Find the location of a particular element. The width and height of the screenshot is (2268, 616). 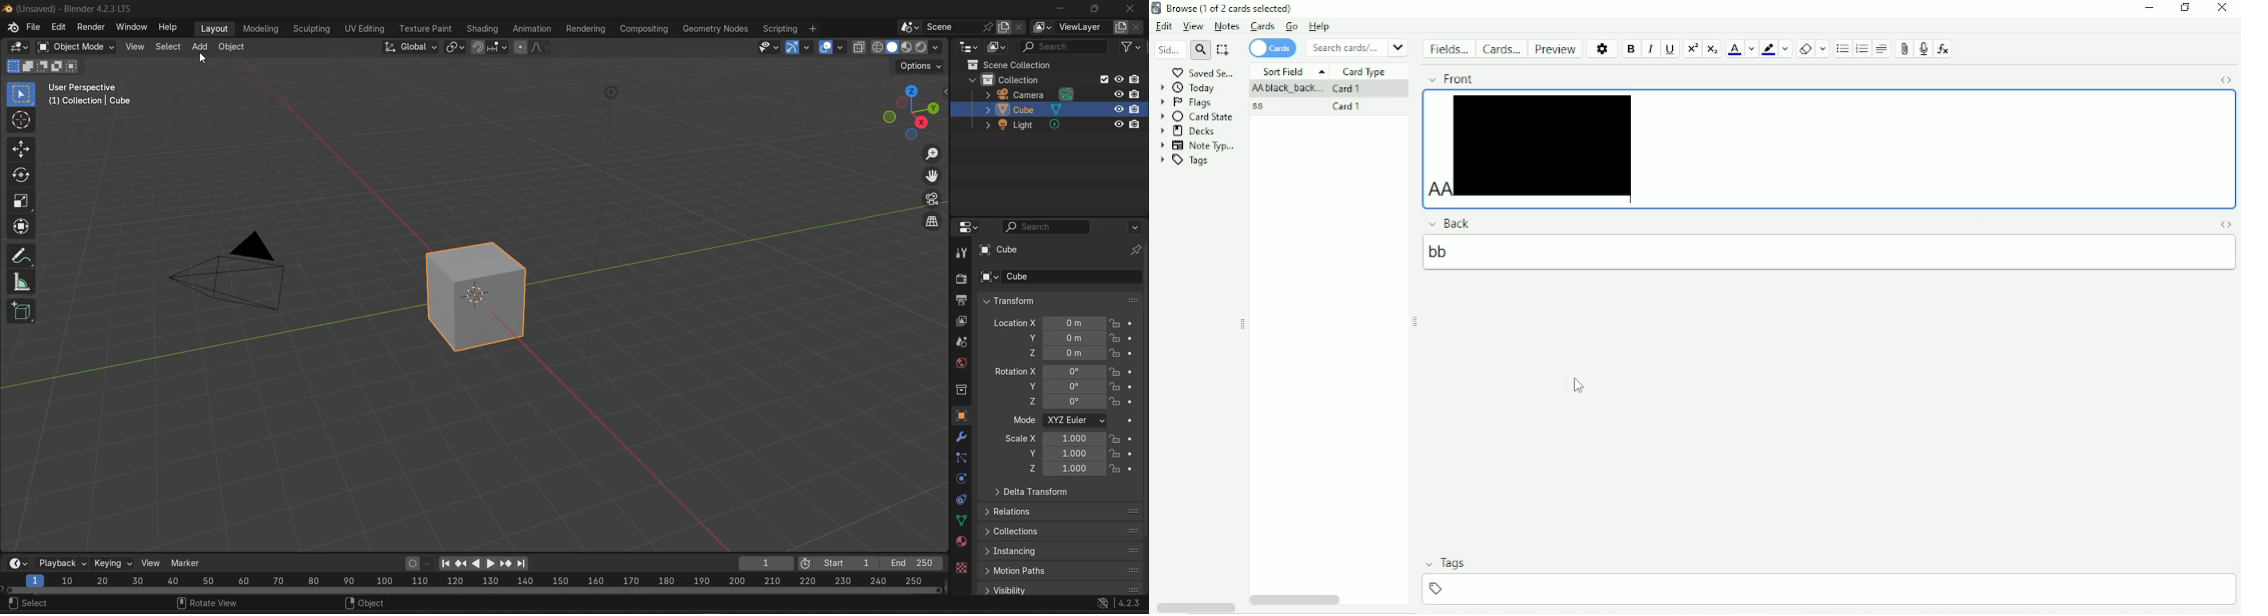

display mode is located at coordinates (996, 47).